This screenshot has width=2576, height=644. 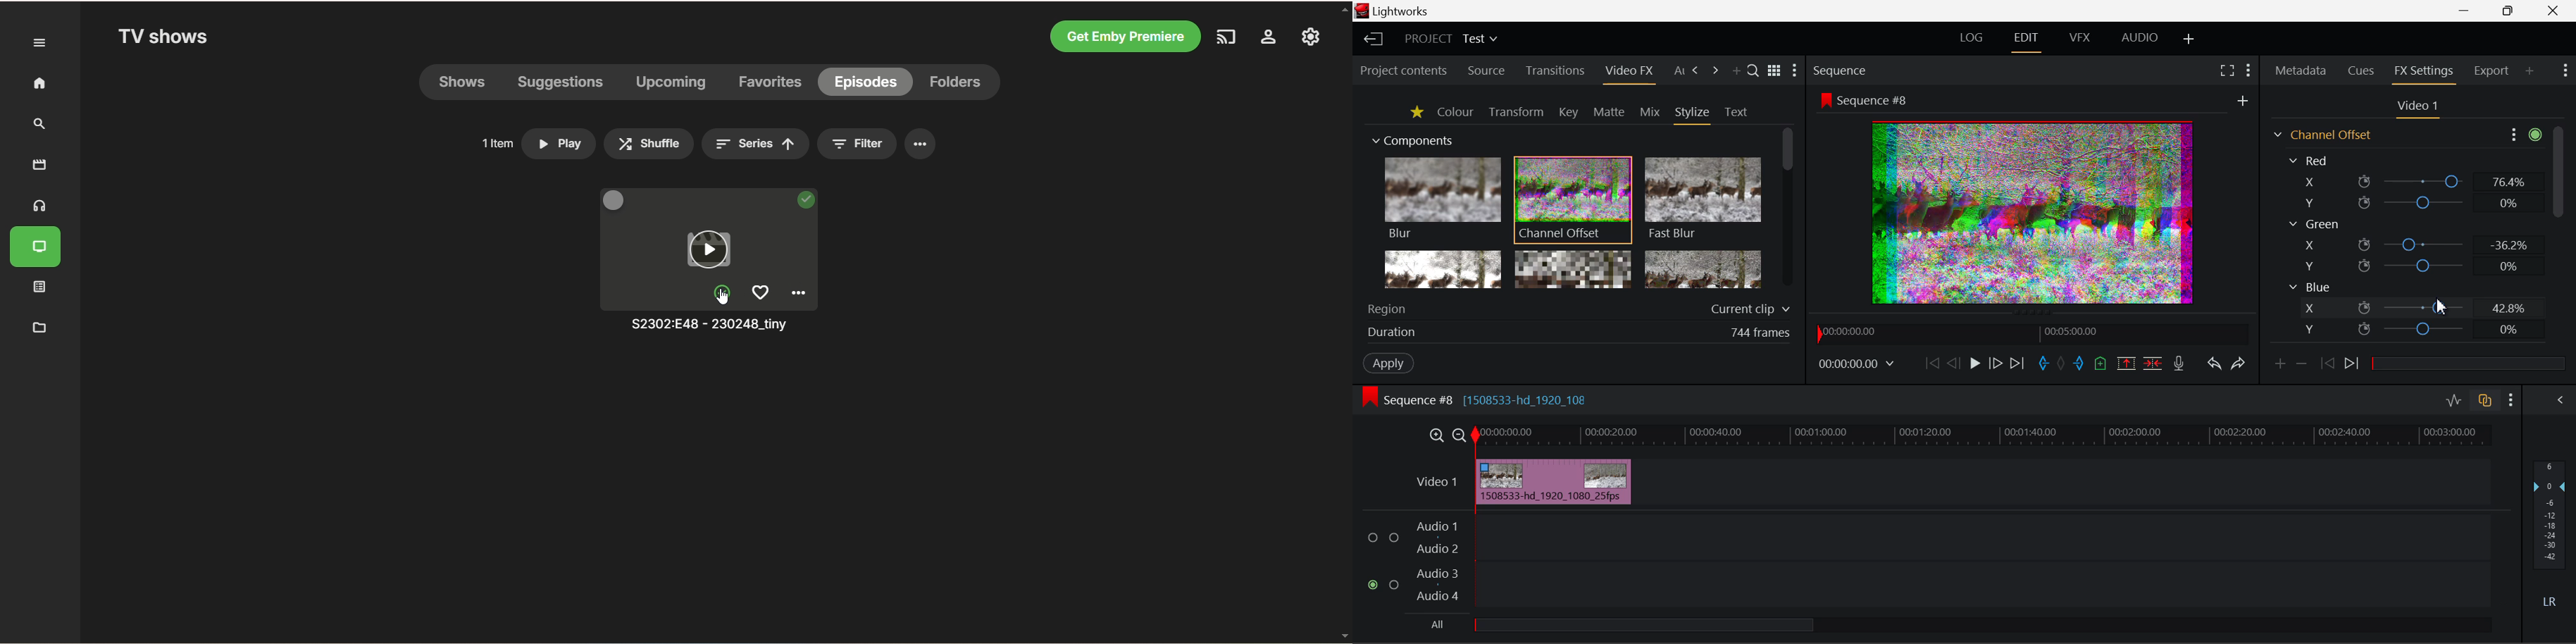 I want to click on Mark In, so click(x=2044, y=364).